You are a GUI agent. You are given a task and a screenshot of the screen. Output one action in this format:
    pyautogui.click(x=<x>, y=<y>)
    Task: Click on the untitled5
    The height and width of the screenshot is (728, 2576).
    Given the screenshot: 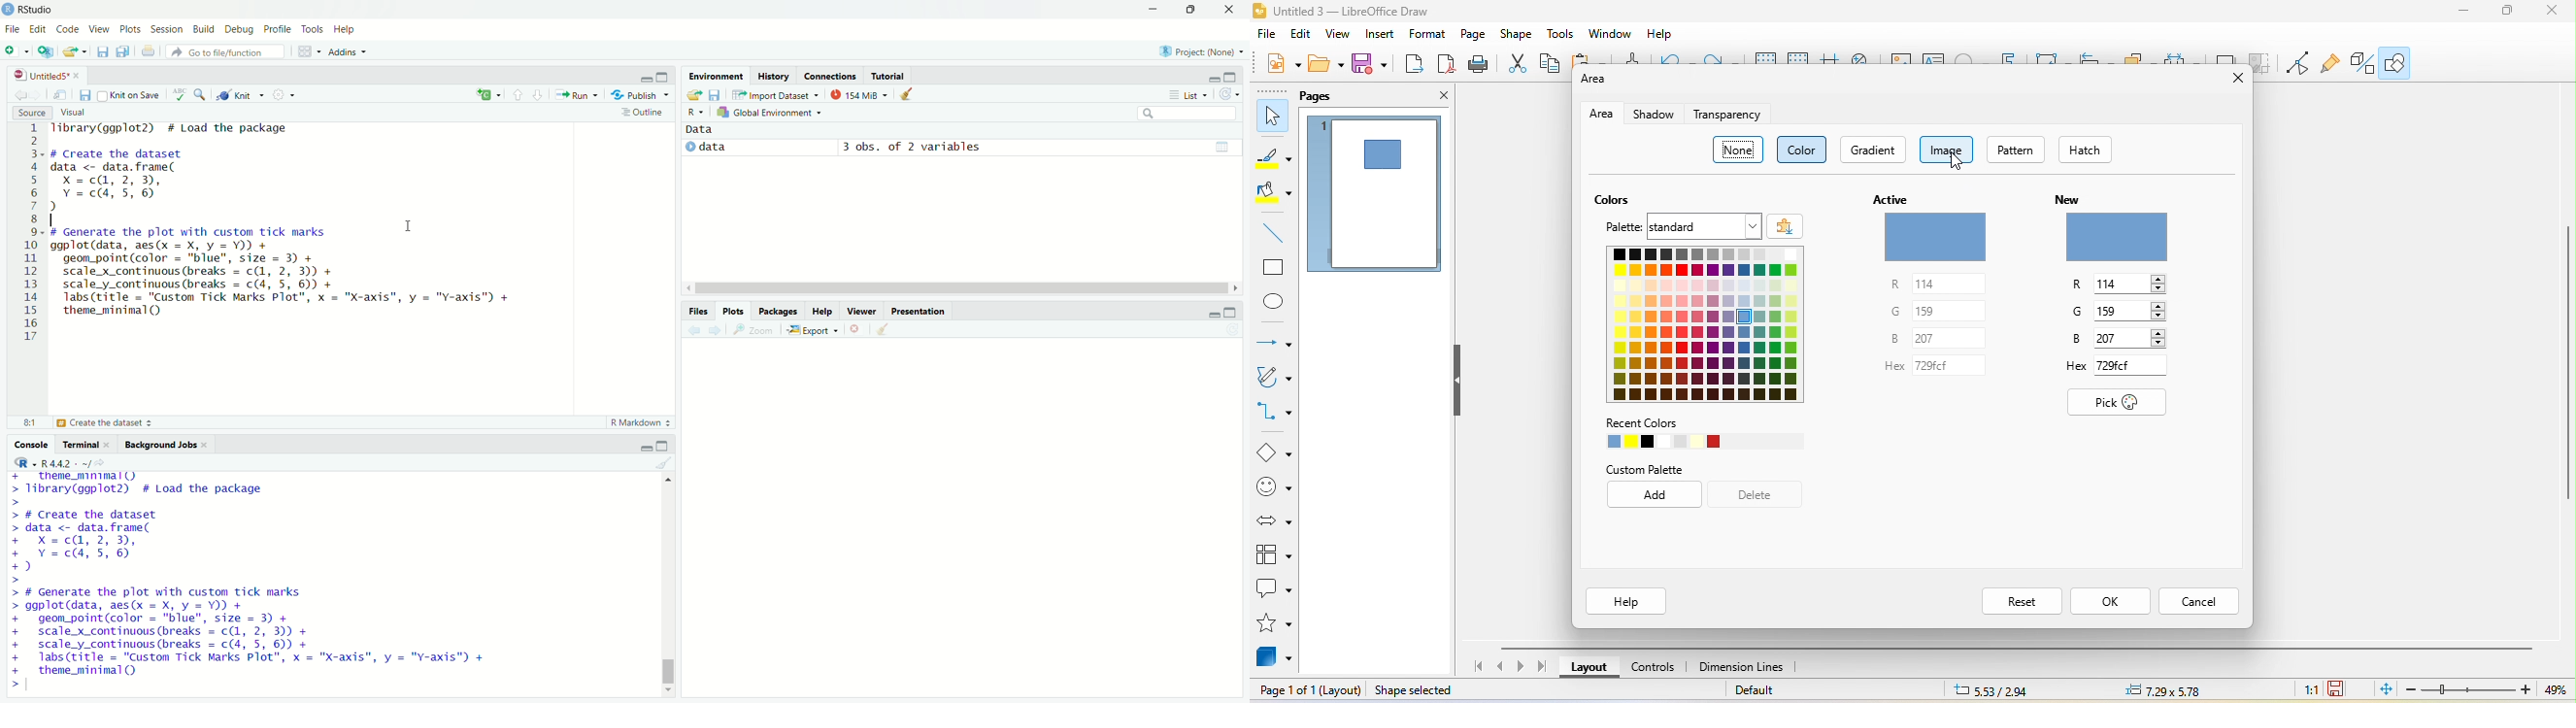 What is the action you would take?
    pyautogui.click(x=34, y=75)
    